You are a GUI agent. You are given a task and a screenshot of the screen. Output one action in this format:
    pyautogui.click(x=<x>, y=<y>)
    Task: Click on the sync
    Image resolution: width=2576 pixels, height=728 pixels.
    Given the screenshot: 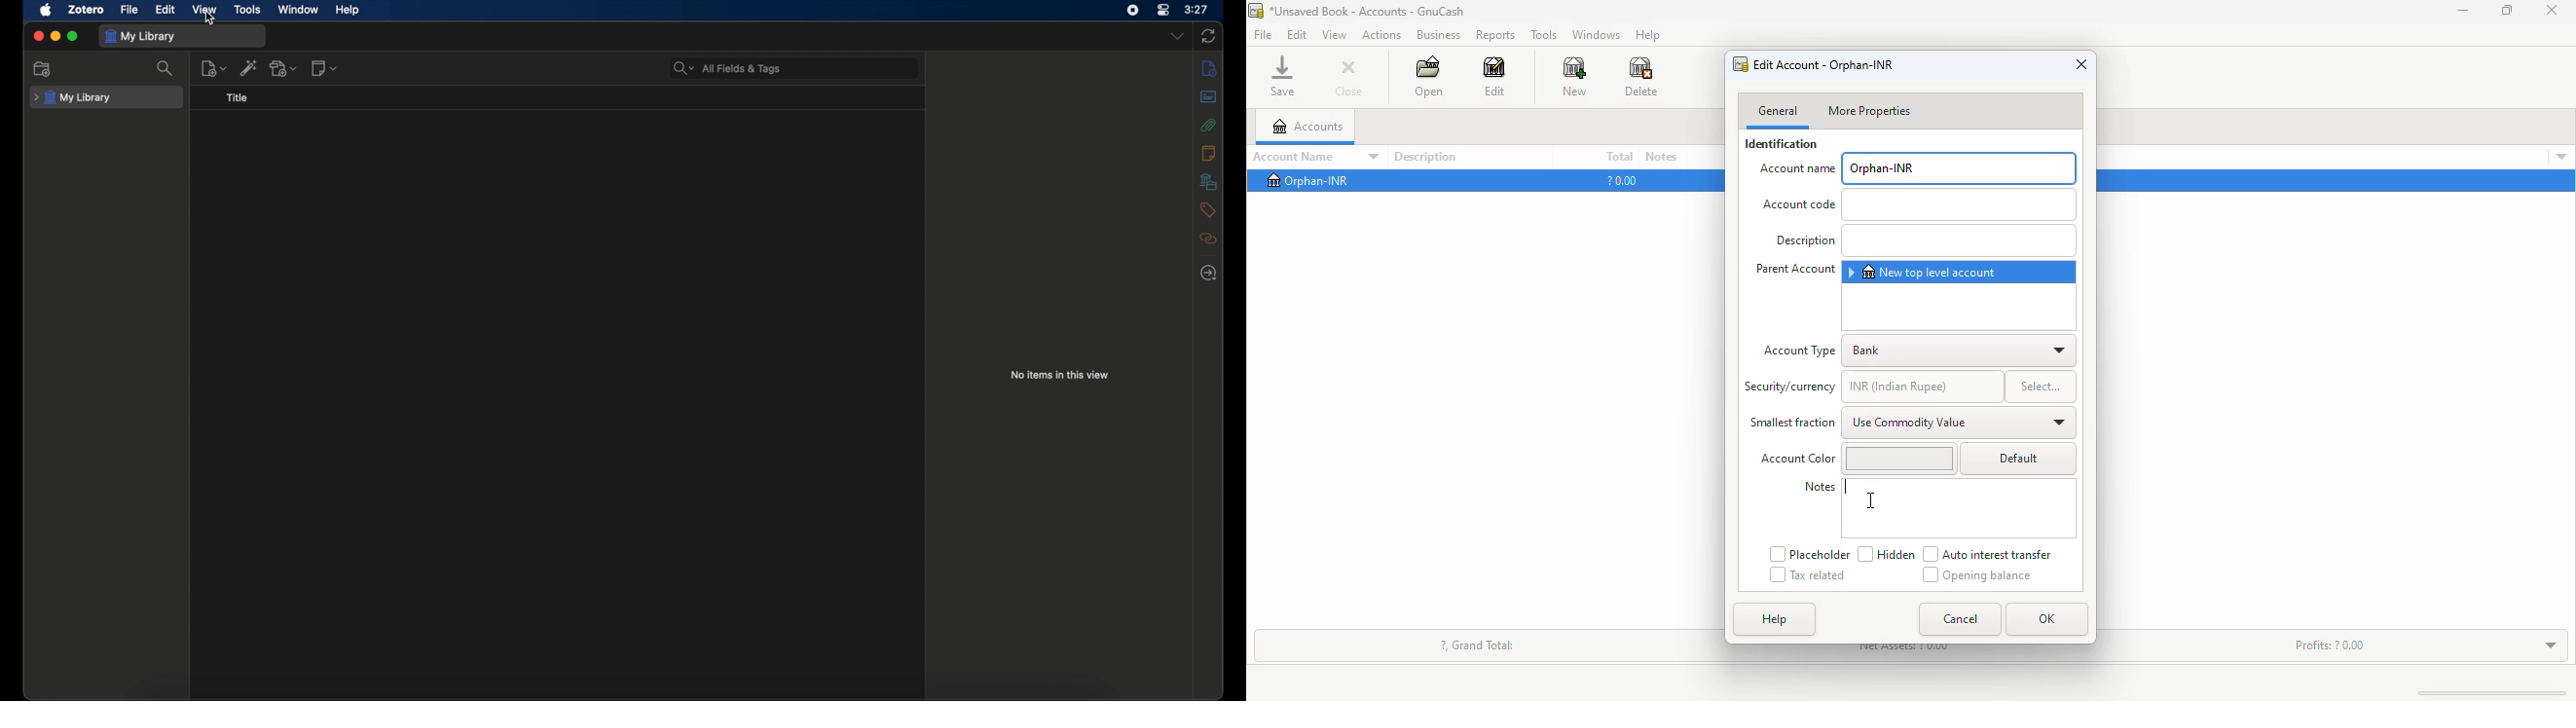 What is the action you would take?
    pyautogui.click(x=1211, y=36)
    